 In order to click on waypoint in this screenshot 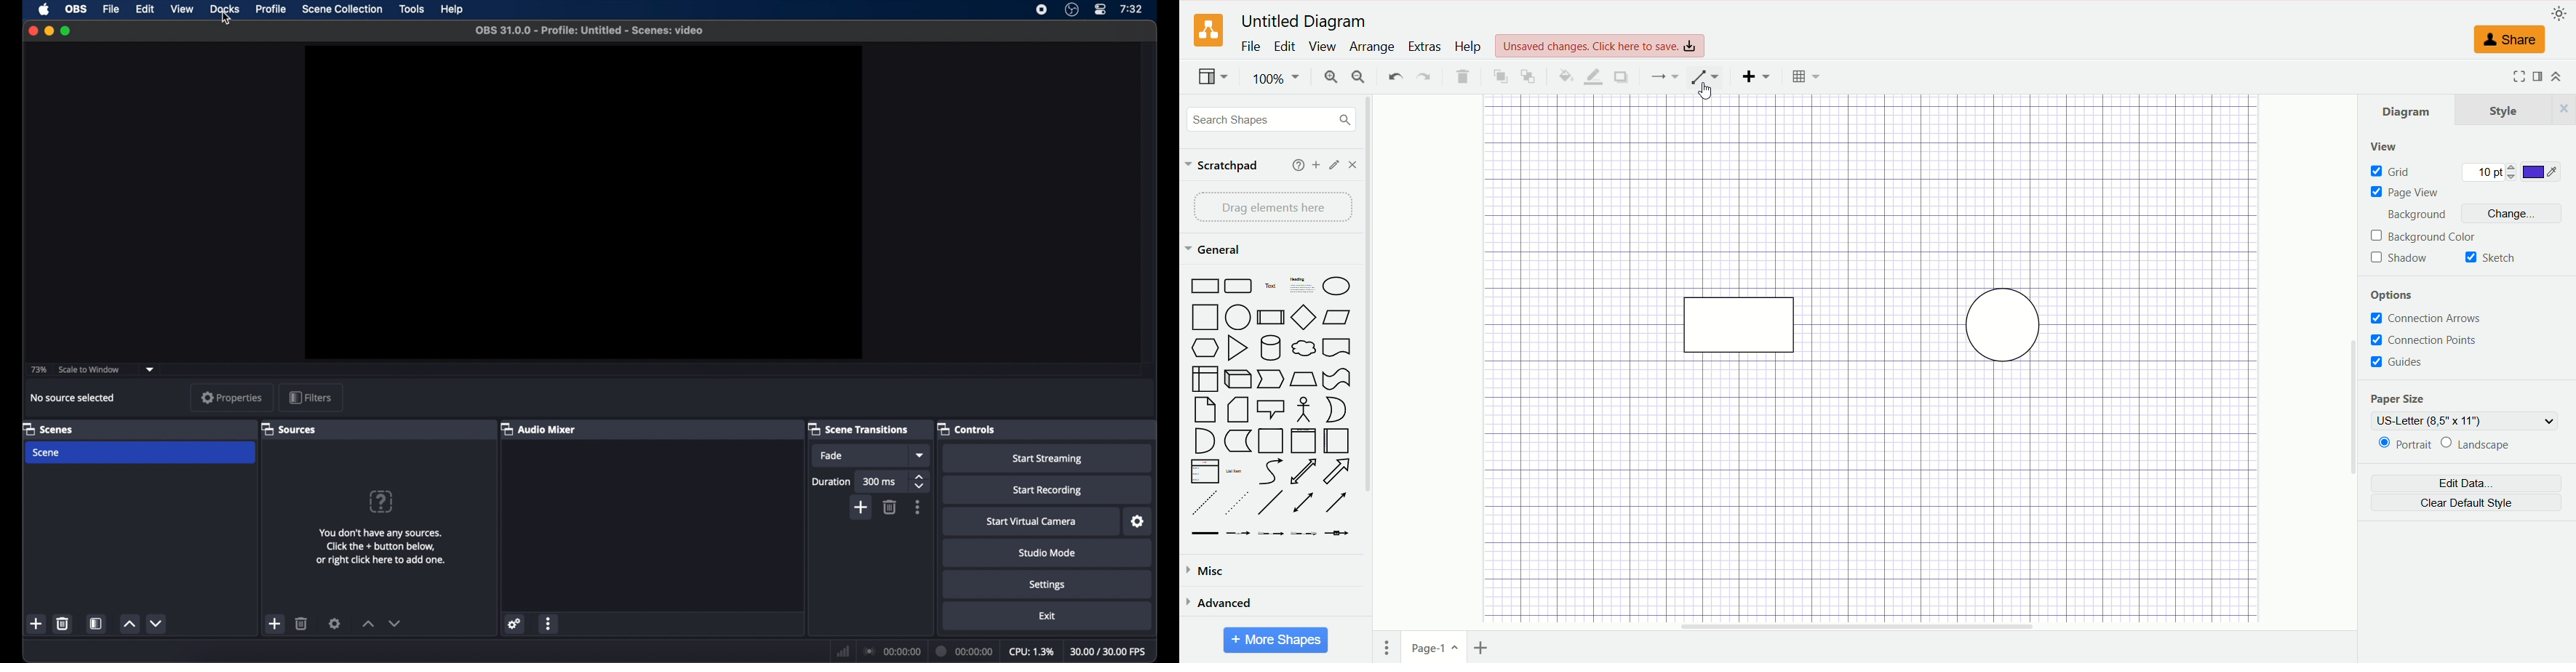, I will do `click(1704, 78)`.